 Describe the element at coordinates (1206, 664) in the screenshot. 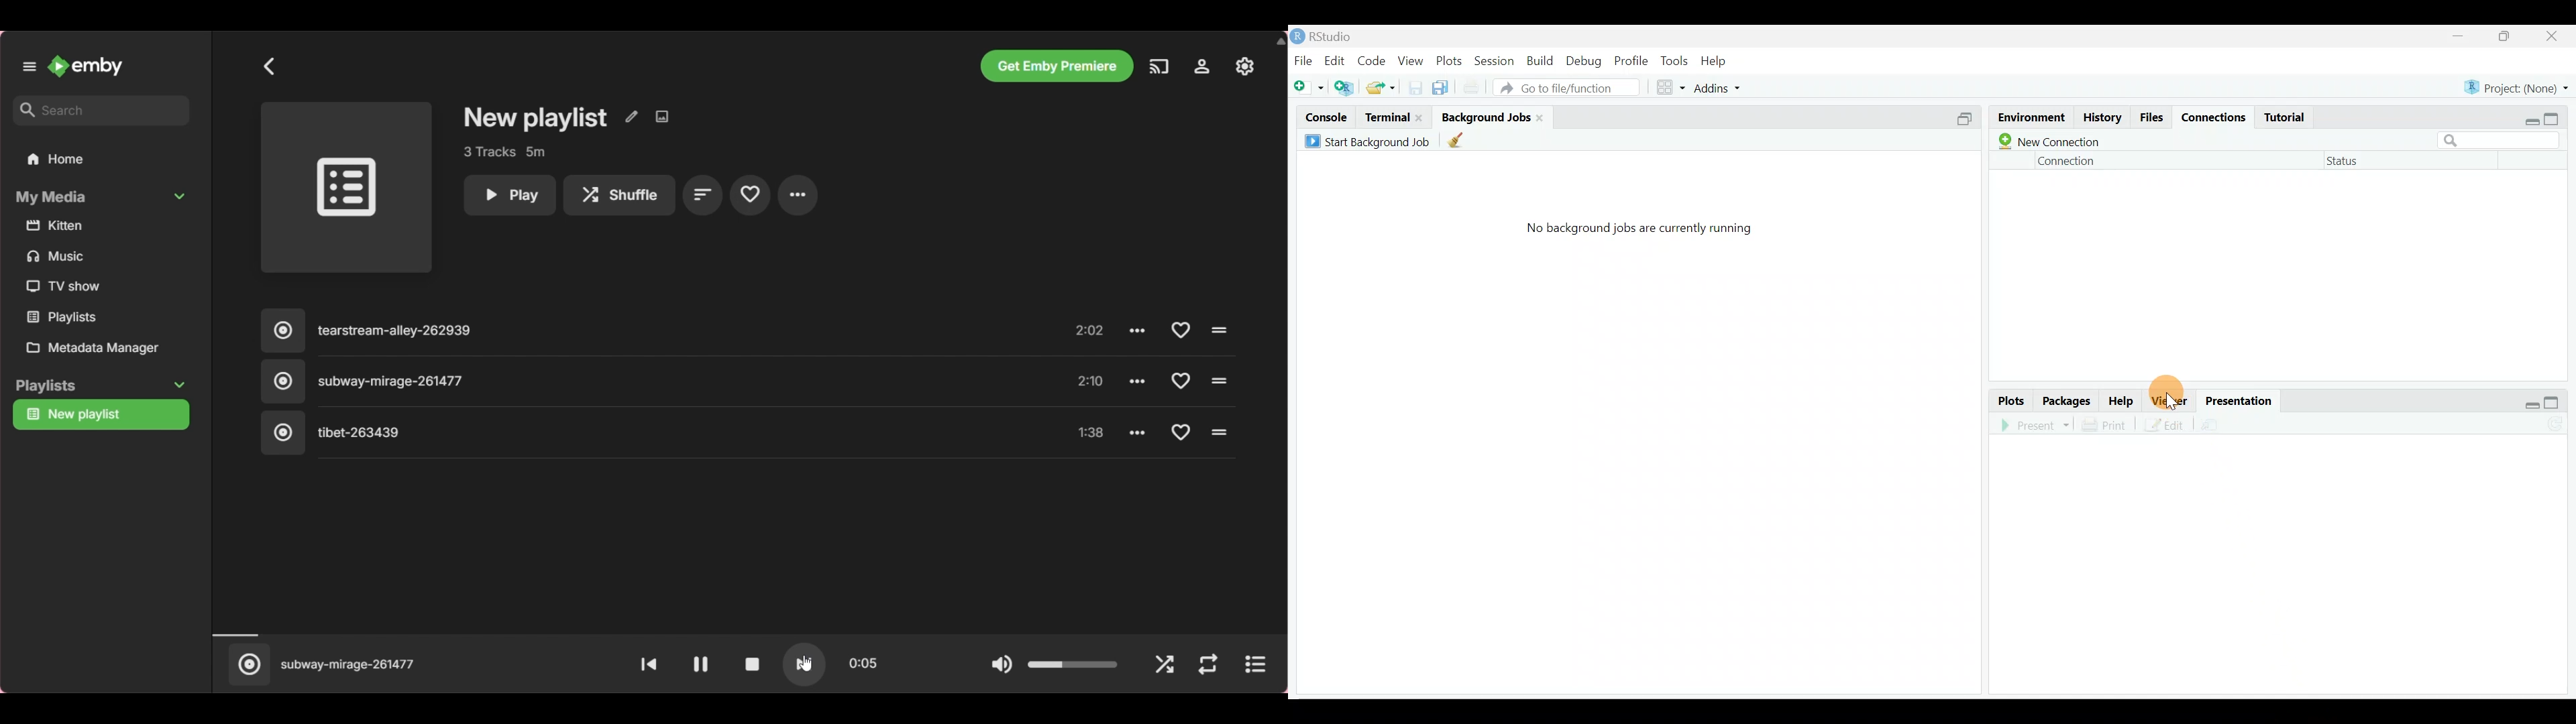

I see `Repeat mode` at that location.